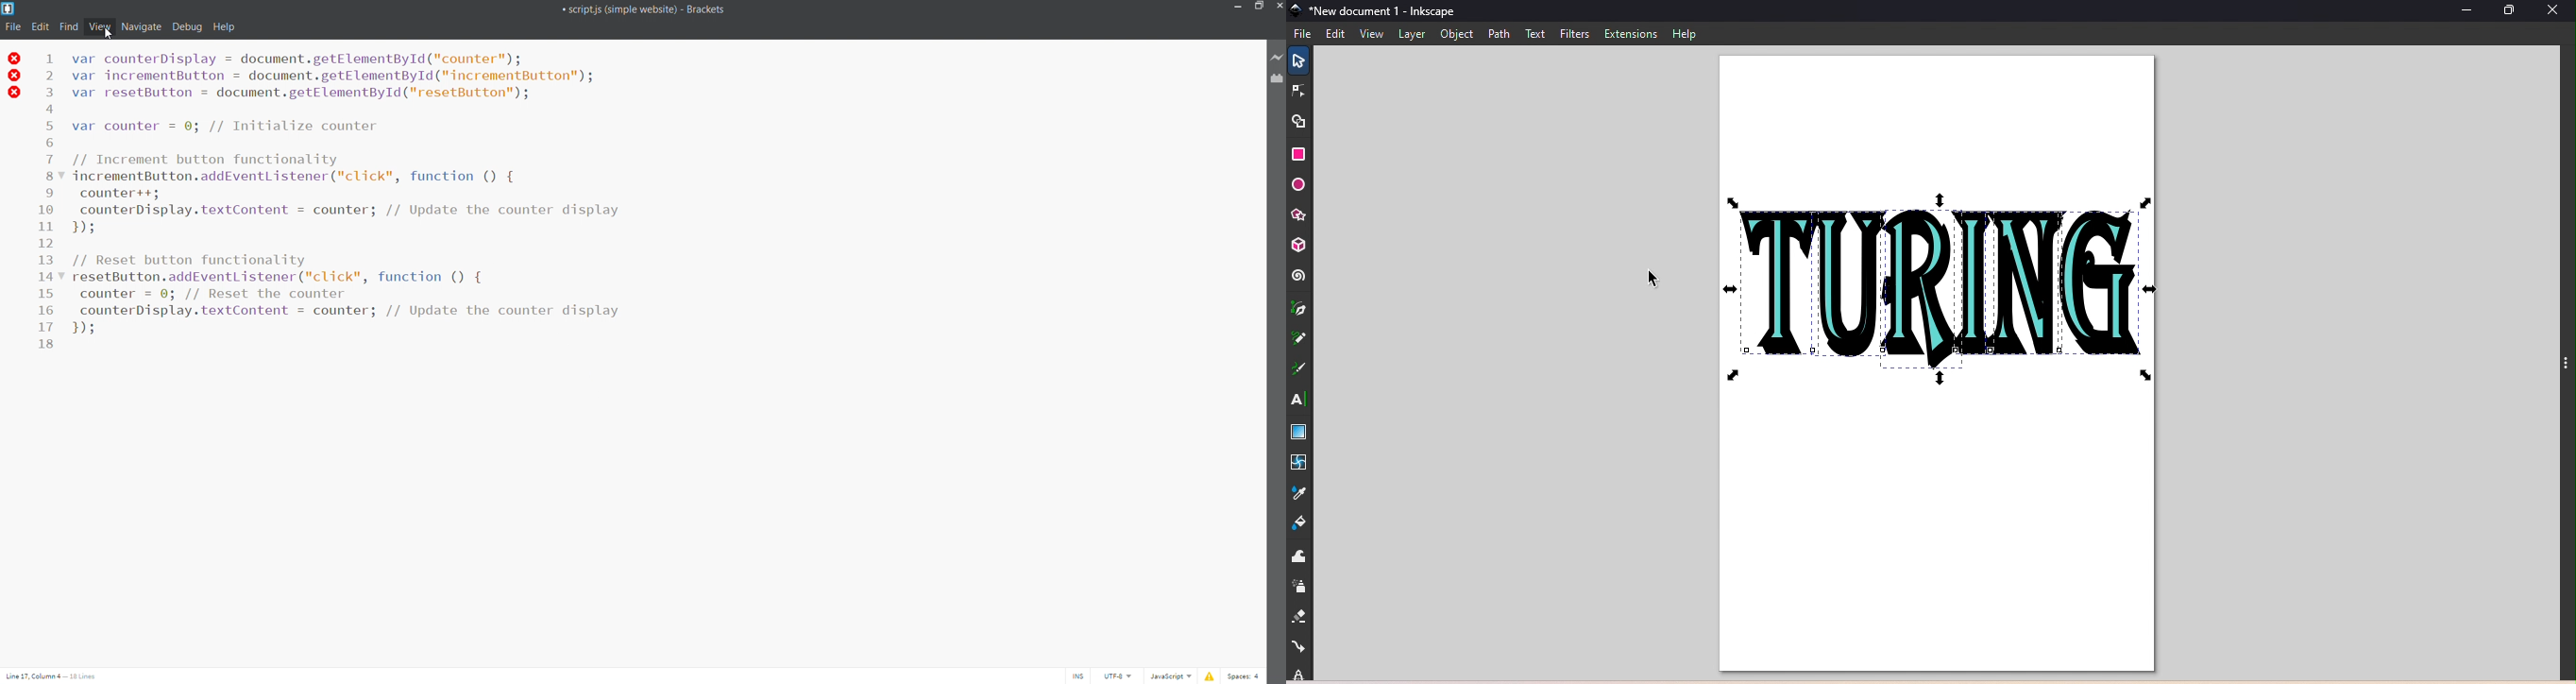  Describe the element at coordinates (110, 35) in the screenshot. I see `cursor` at that location.